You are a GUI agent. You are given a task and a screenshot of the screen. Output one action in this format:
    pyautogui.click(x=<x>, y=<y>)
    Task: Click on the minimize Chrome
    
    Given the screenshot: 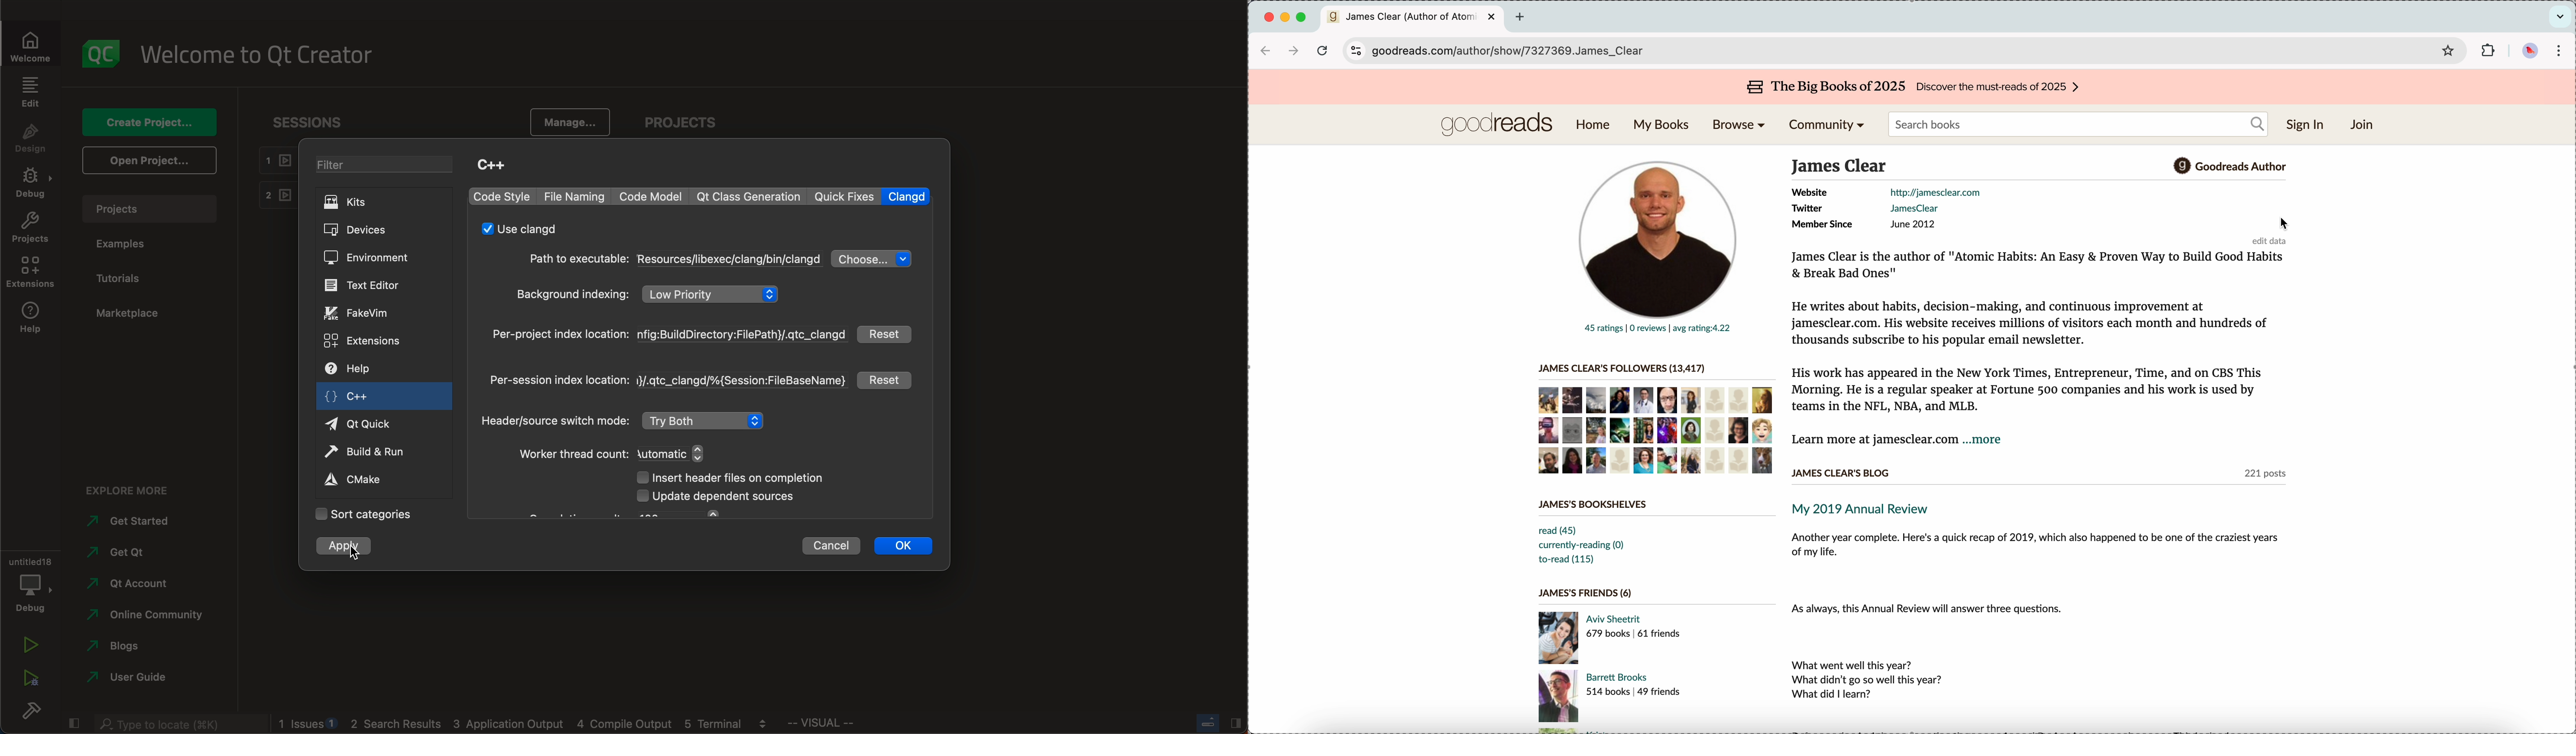 What is the action you would take?
    pyautogui.click(x=1286, y=17)
    